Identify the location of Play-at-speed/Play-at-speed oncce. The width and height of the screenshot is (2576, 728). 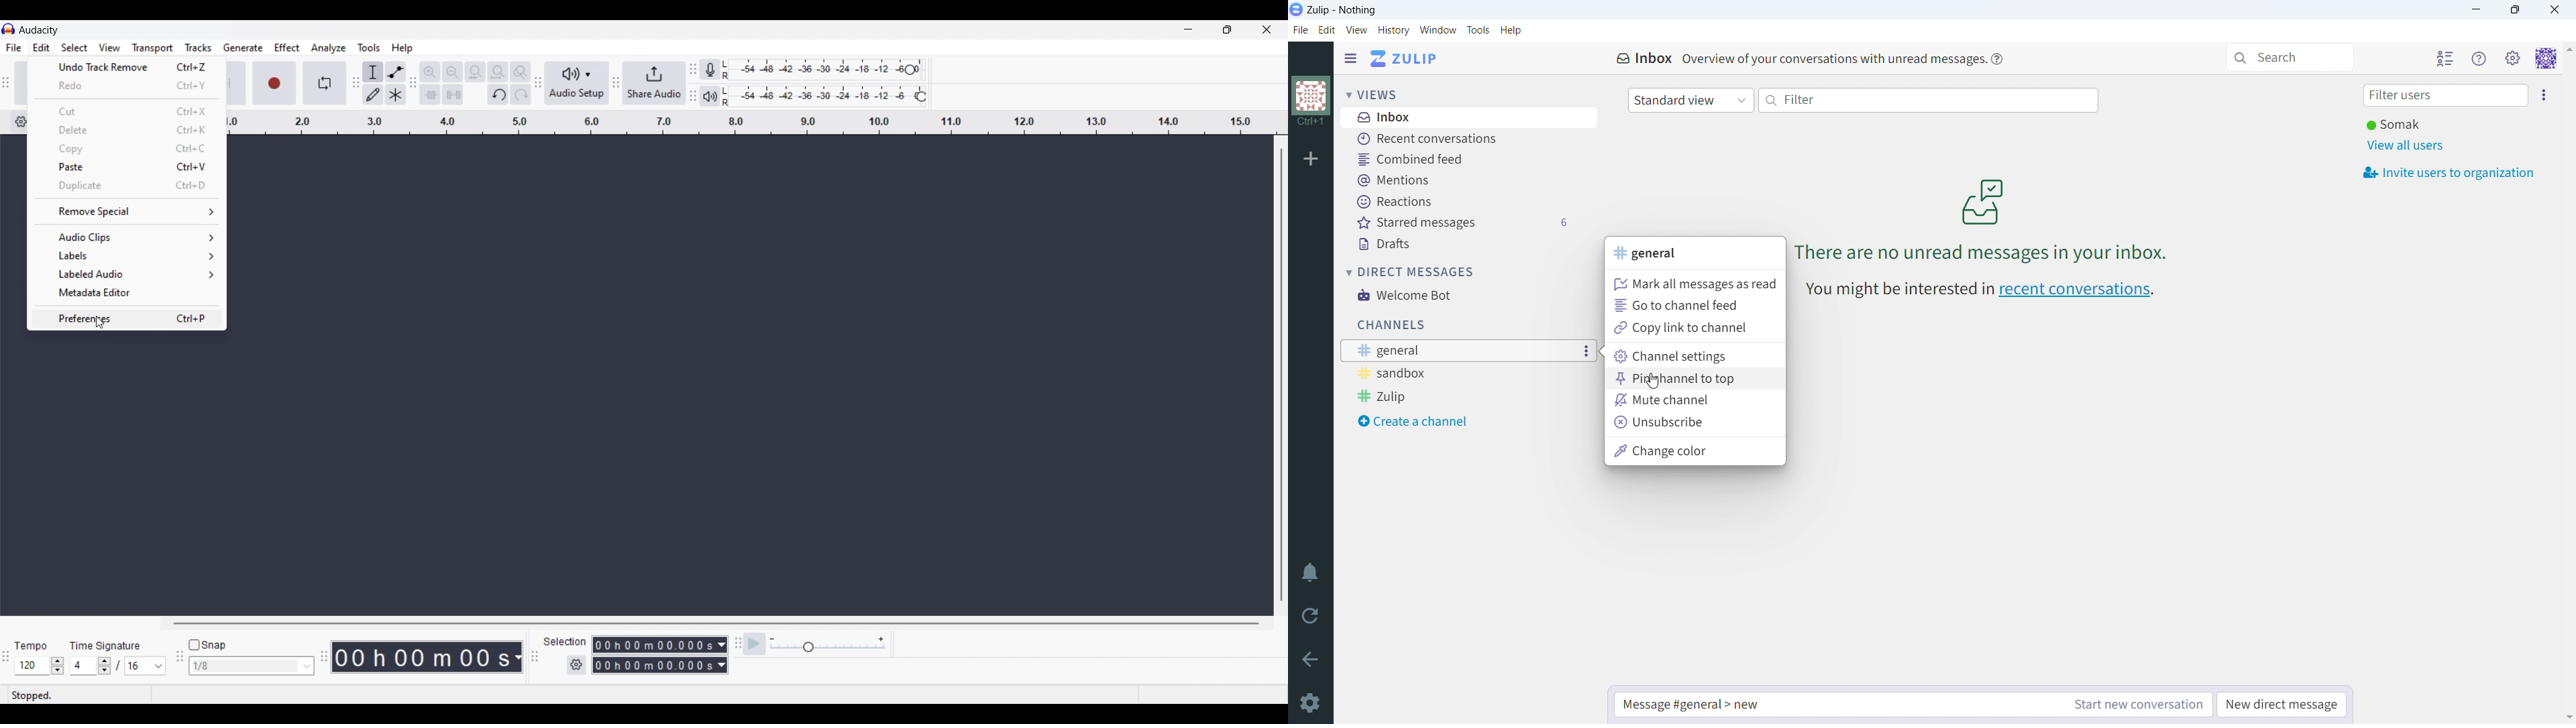
(755, 644).